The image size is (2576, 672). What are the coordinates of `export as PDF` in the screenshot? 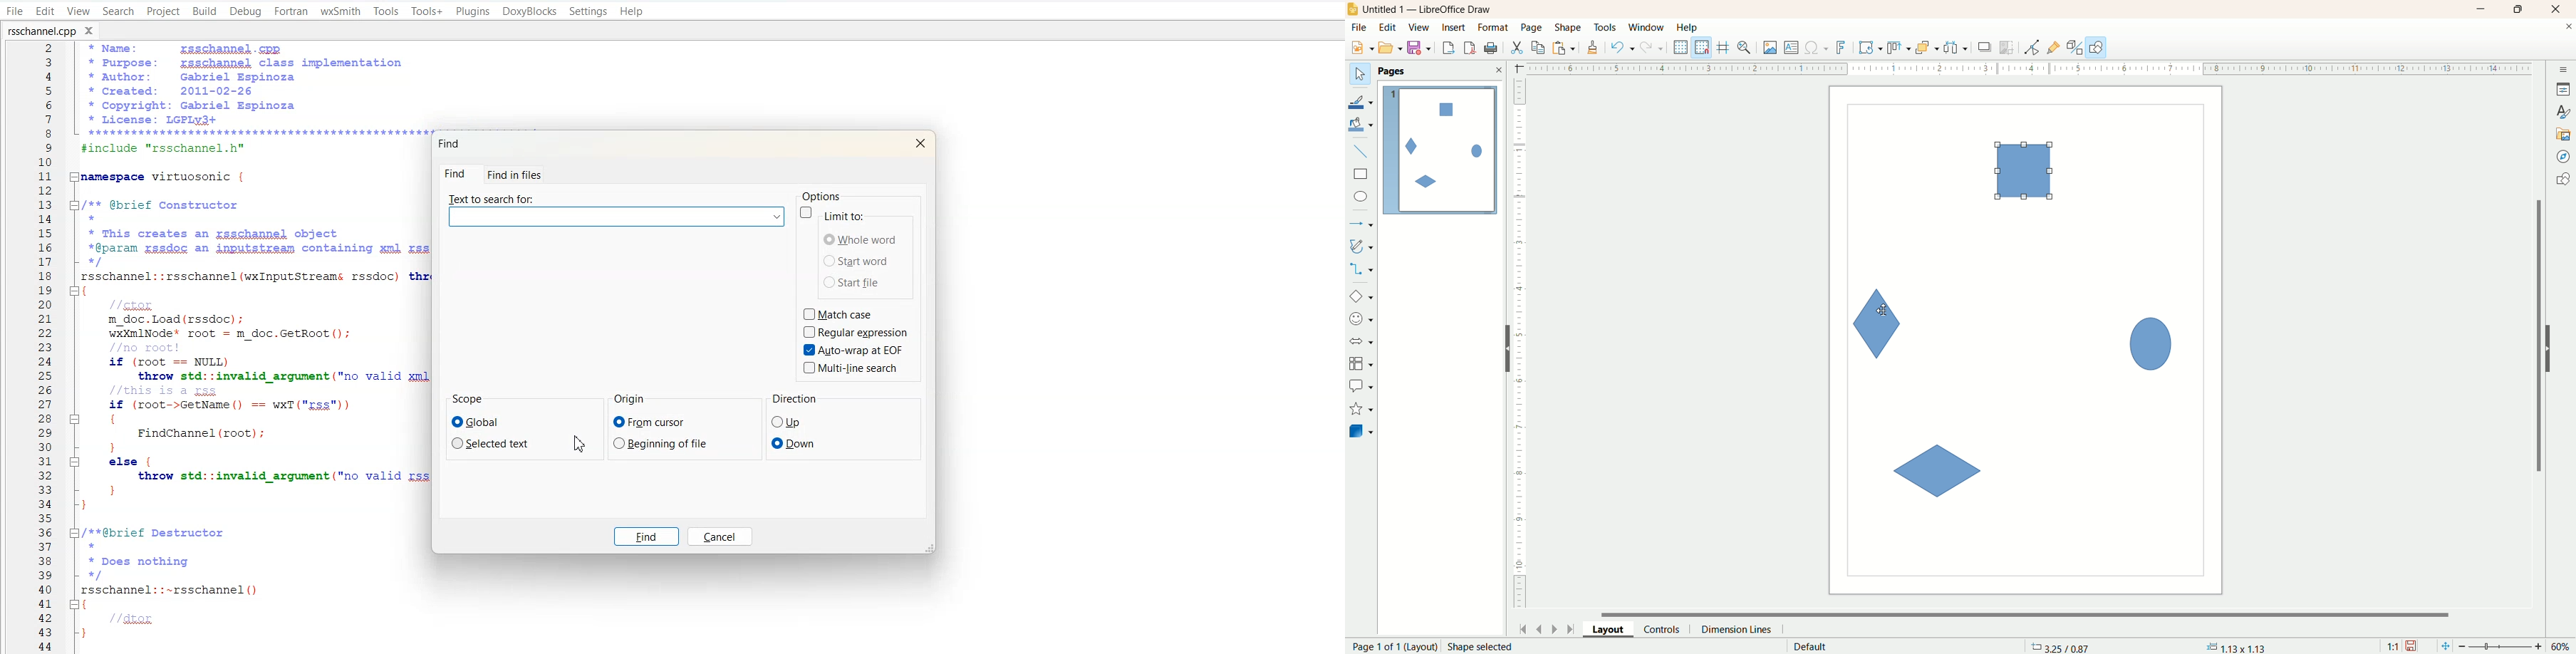 It's located at (1492, 49).